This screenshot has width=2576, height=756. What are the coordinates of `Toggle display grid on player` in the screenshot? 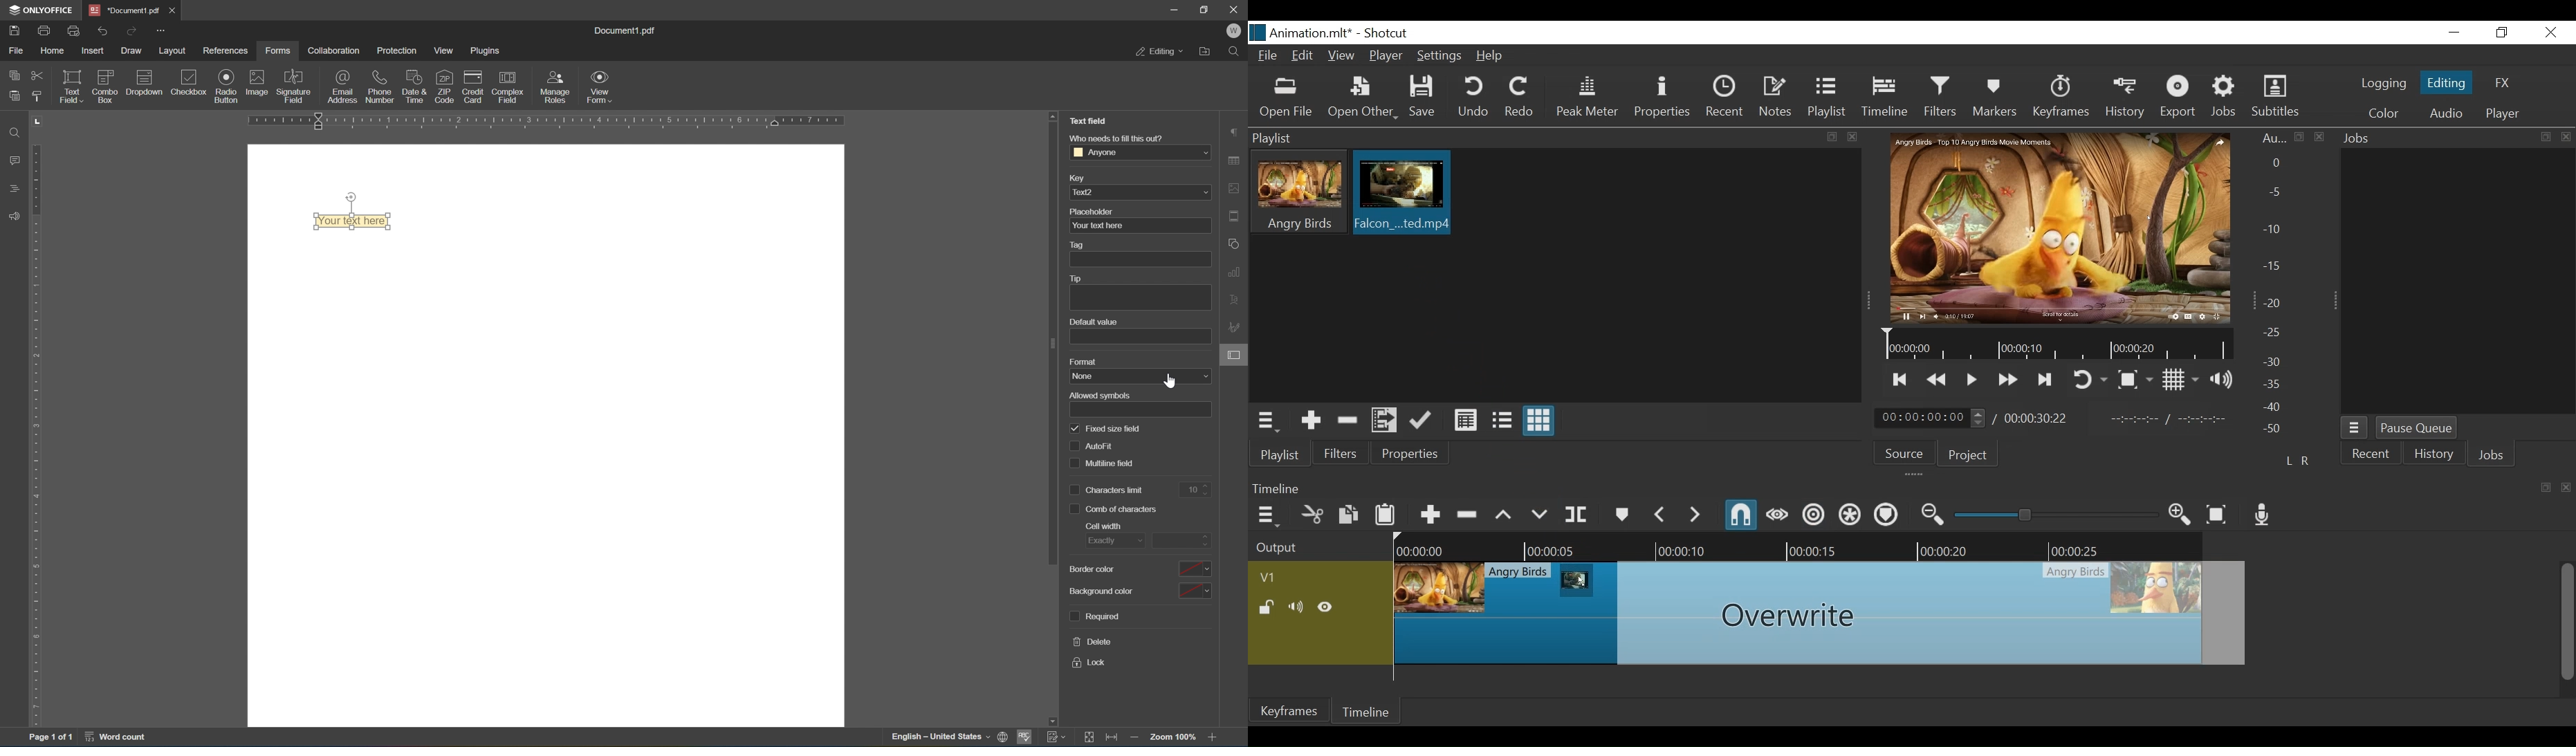 It's located at (2180, 380).